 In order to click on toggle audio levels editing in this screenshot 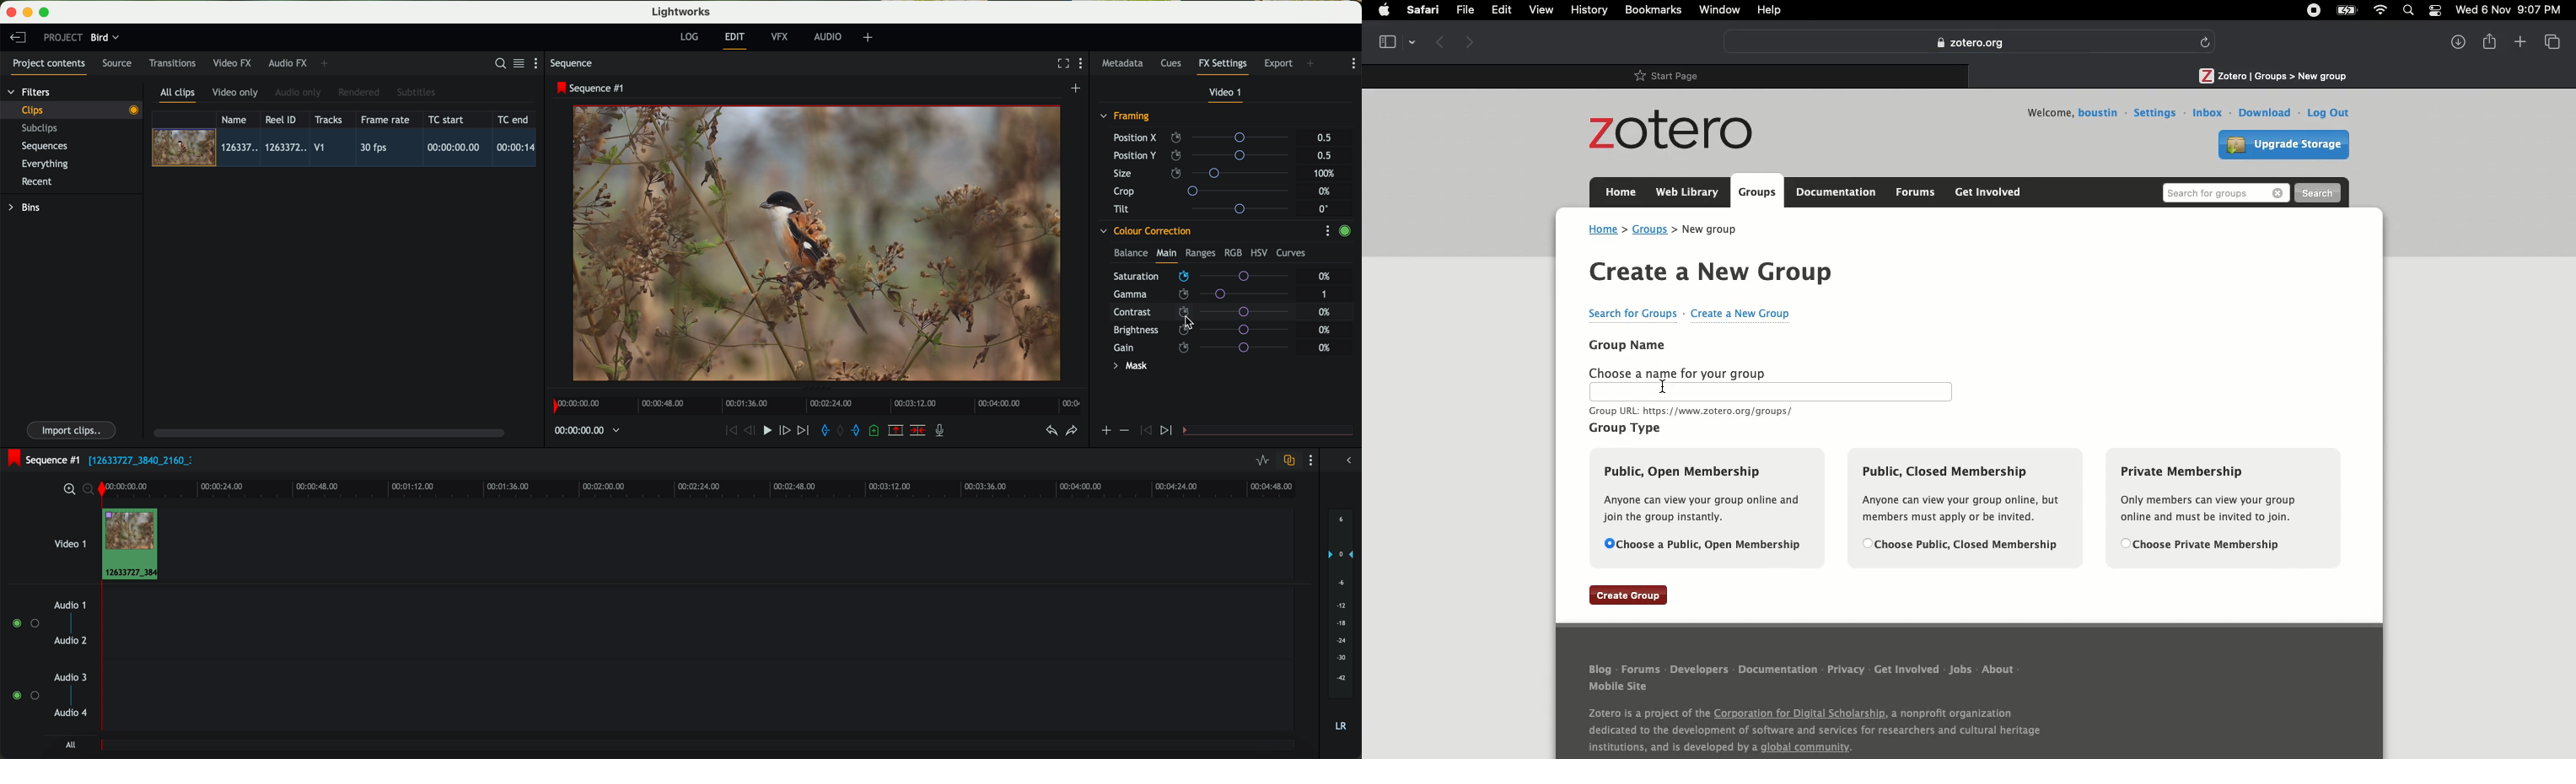, I will do `click(1262, 462)`.